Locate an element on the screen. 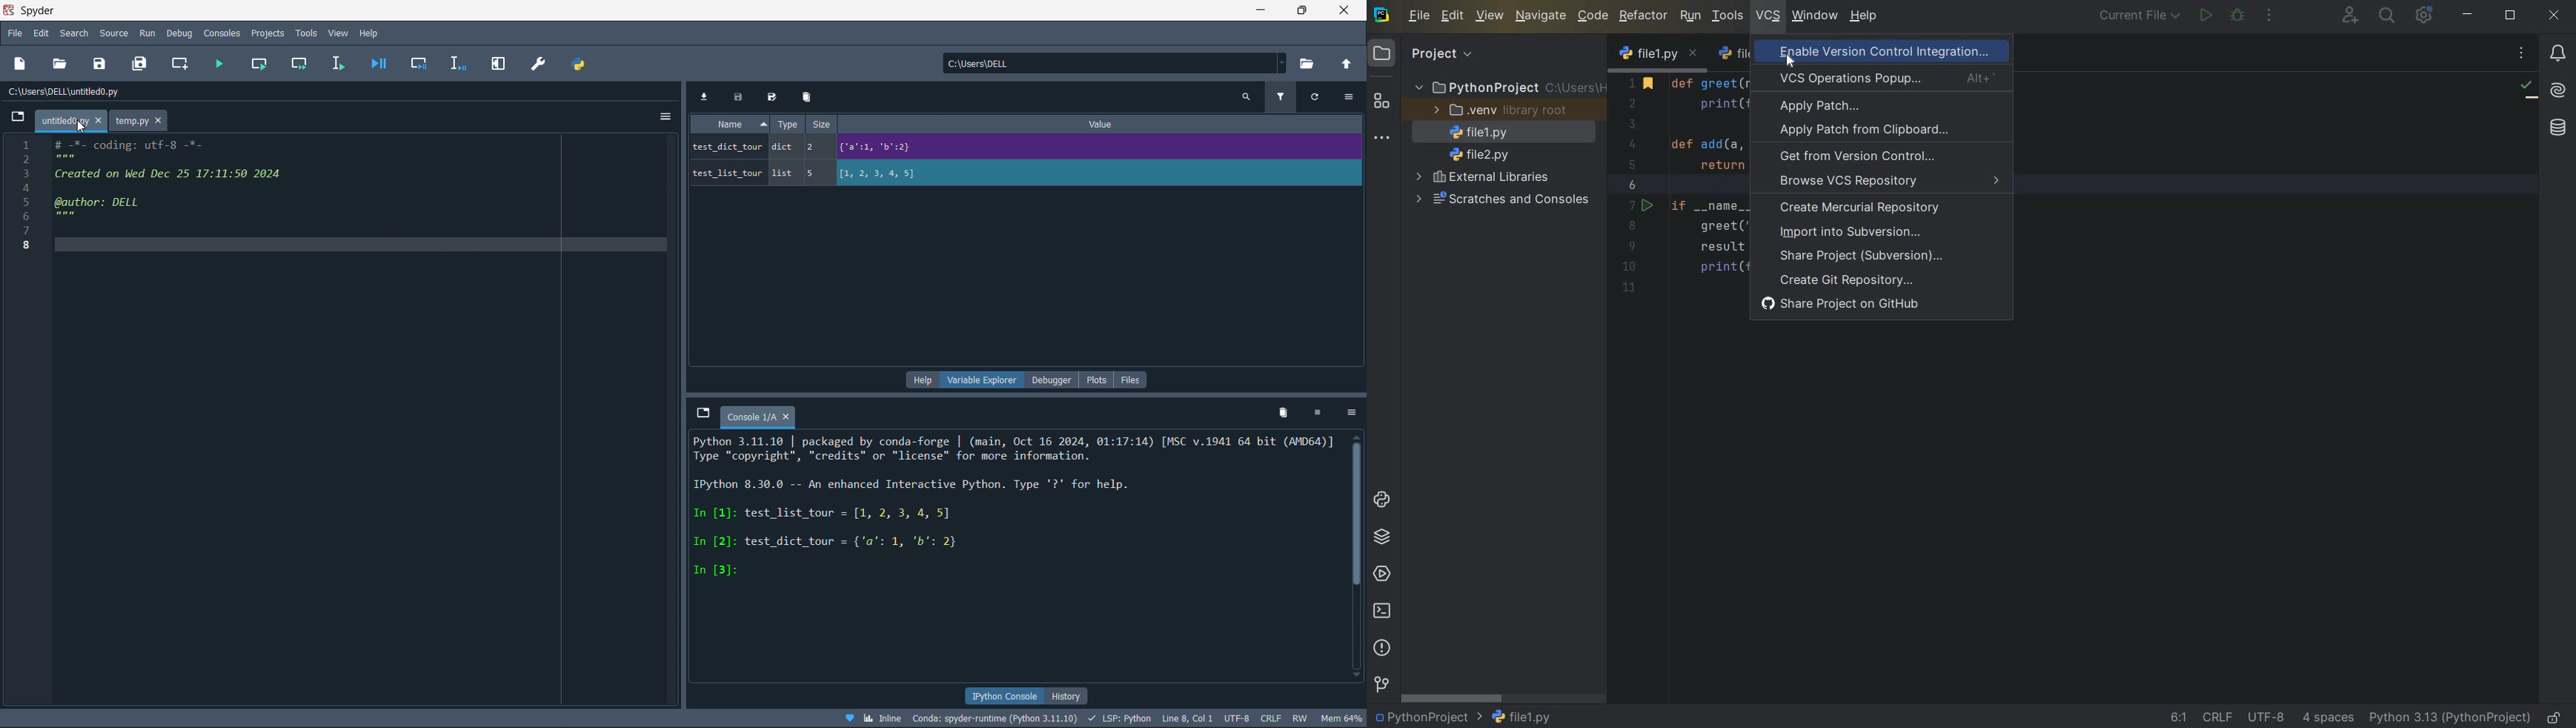  plots pane is located at coordinates (1099, 380).